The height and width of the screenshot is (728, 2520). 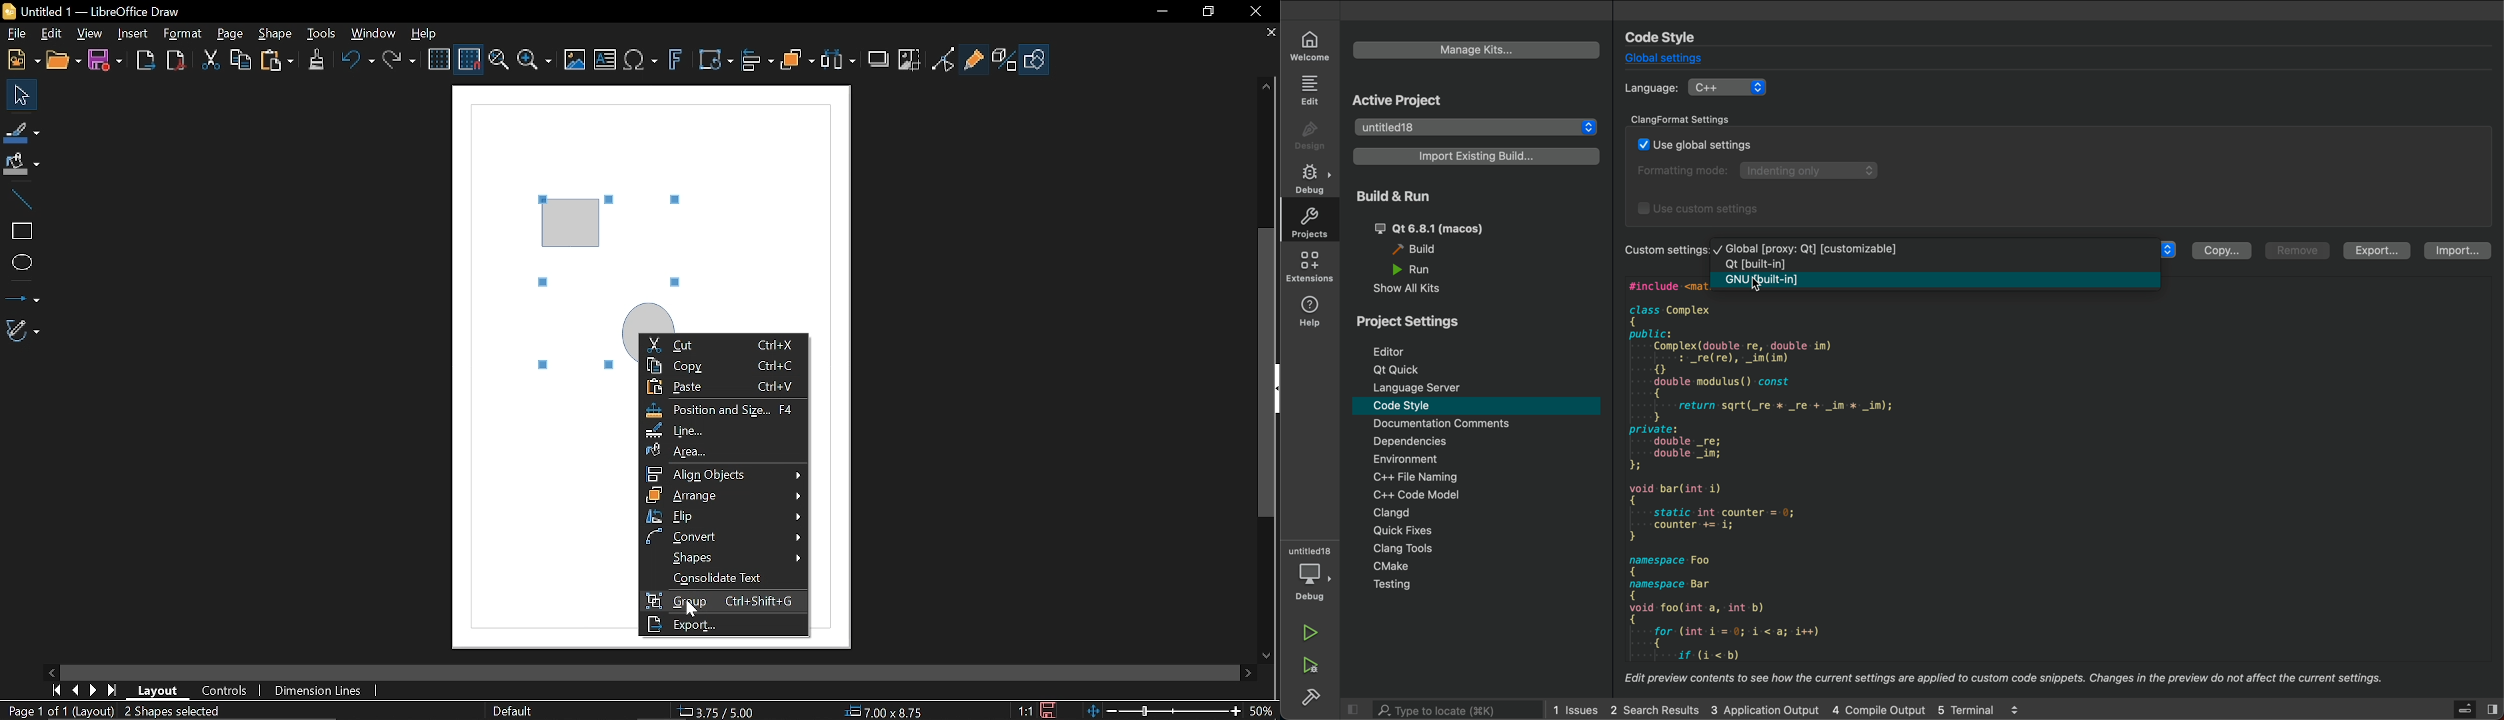 What do you see at coordinates (100, 11) in the screenshot?
I see `Current window` at bounding box center [100, 11].